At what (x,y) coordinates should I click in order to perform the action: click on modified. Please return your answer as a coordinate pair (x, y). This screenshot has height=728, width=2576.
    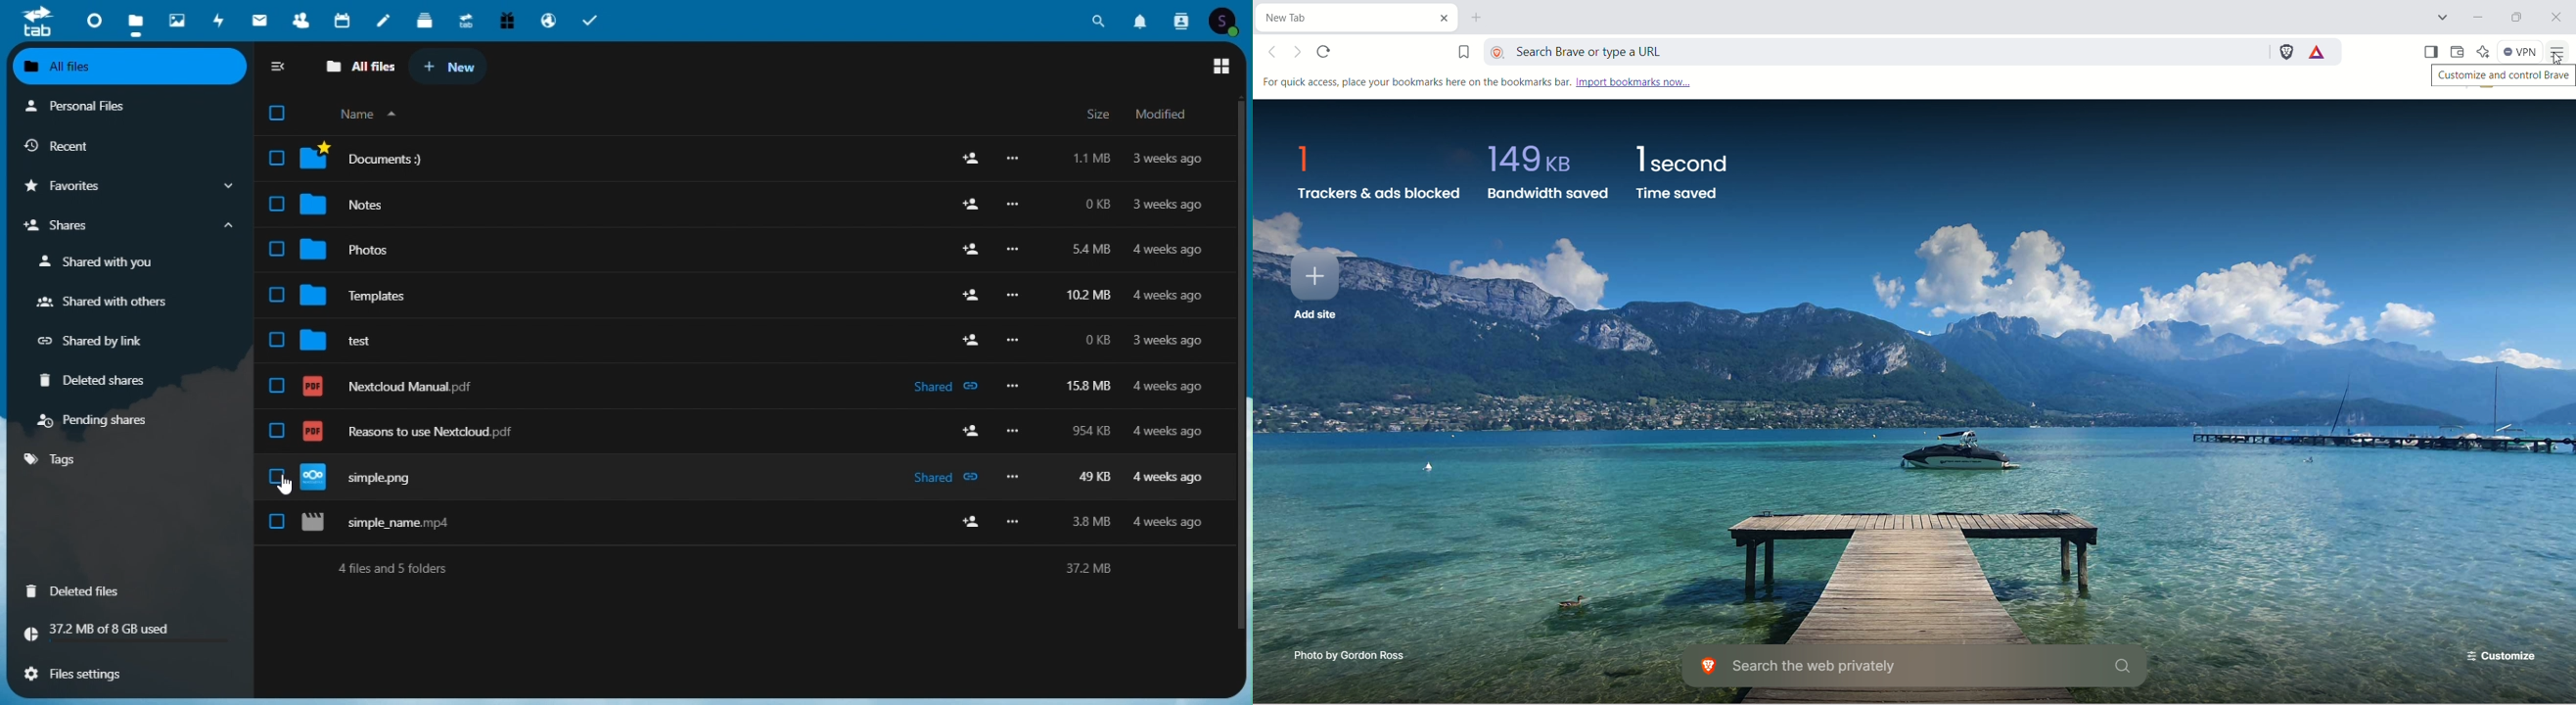
    Looking at the image, I should click on (1166, 114).